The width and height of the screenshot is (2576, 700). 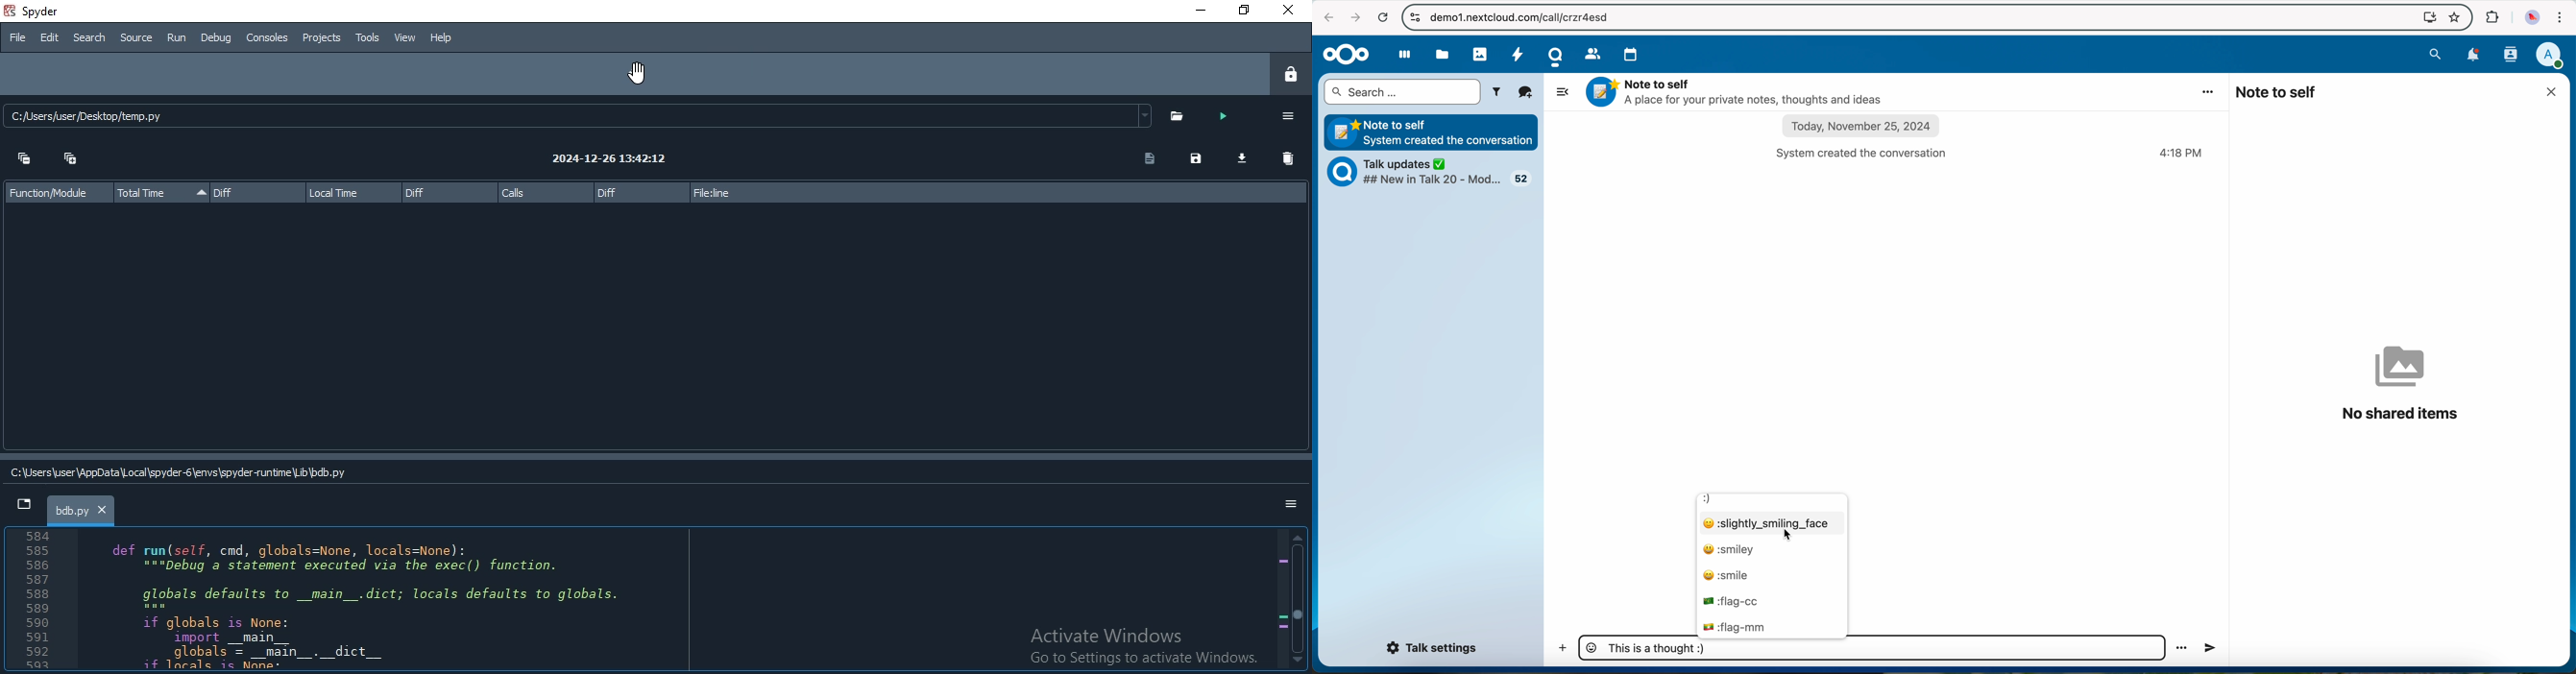 I want to click on Expand, so click(x=76, y=157).